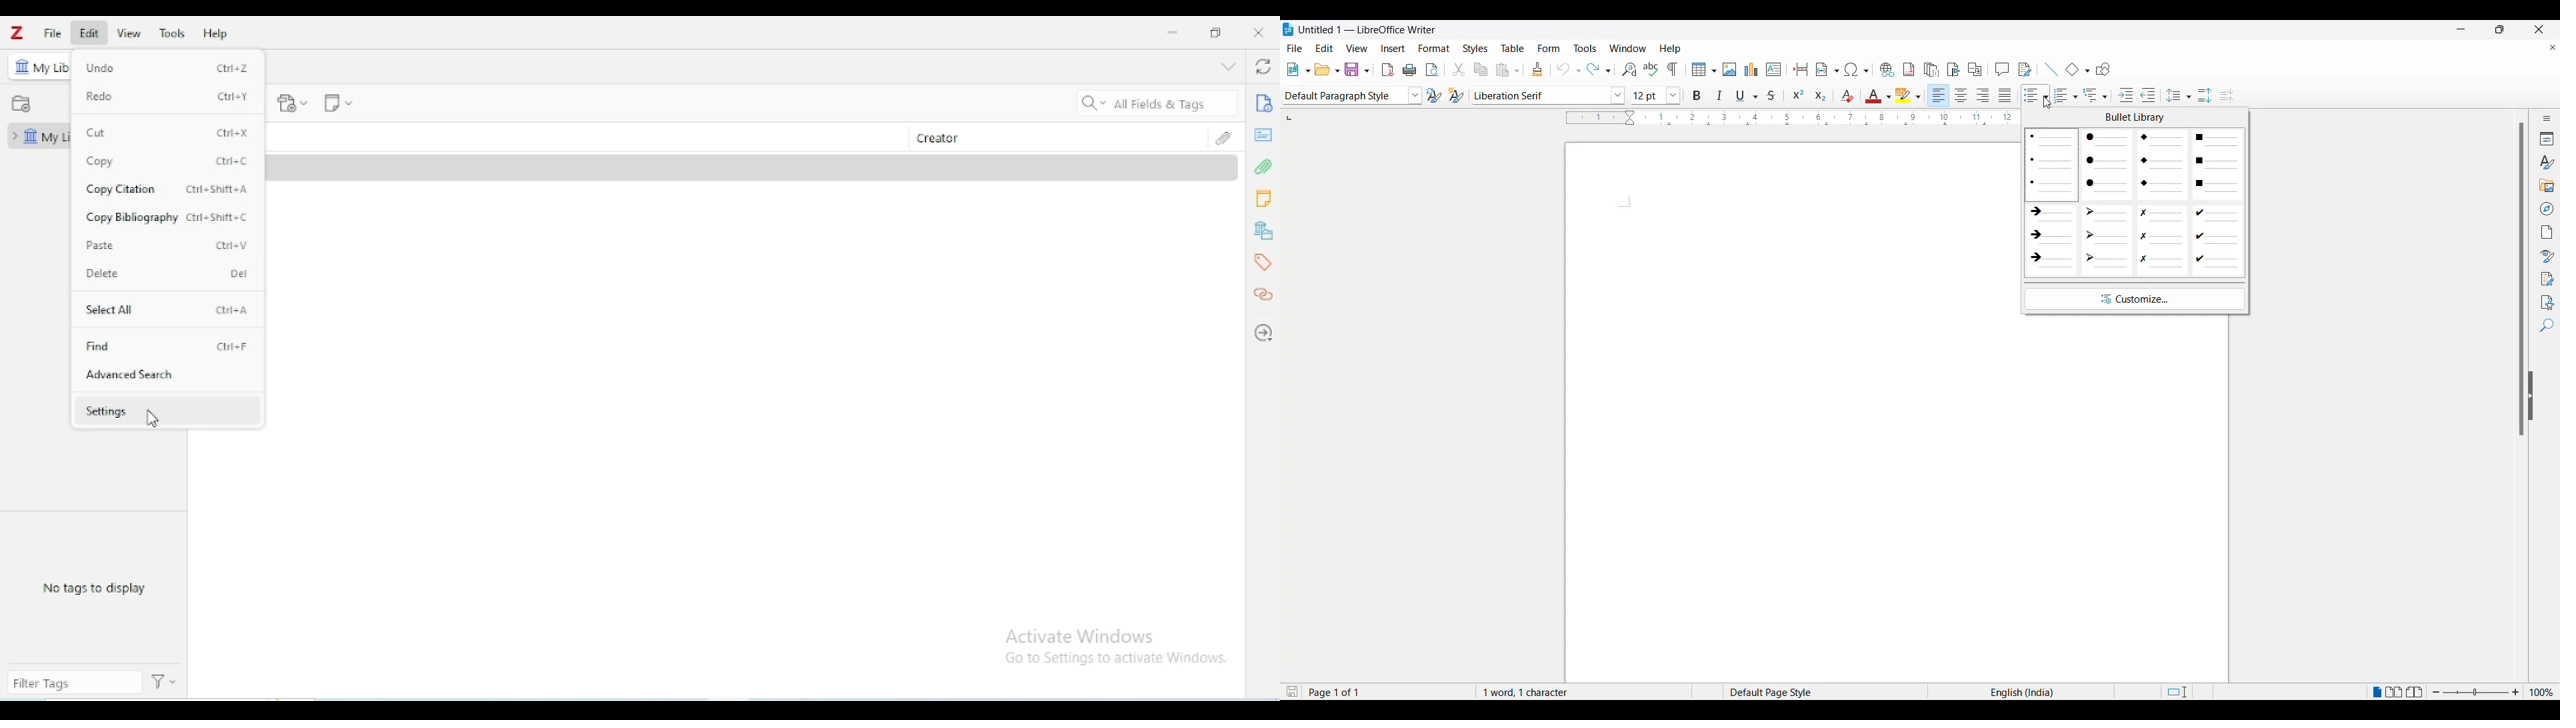 This screenshot has height=728, width=2576. What do you see at coordinates (2545, 328) in the screenshot?
I see `Find` at bounding box center [2545, 328].